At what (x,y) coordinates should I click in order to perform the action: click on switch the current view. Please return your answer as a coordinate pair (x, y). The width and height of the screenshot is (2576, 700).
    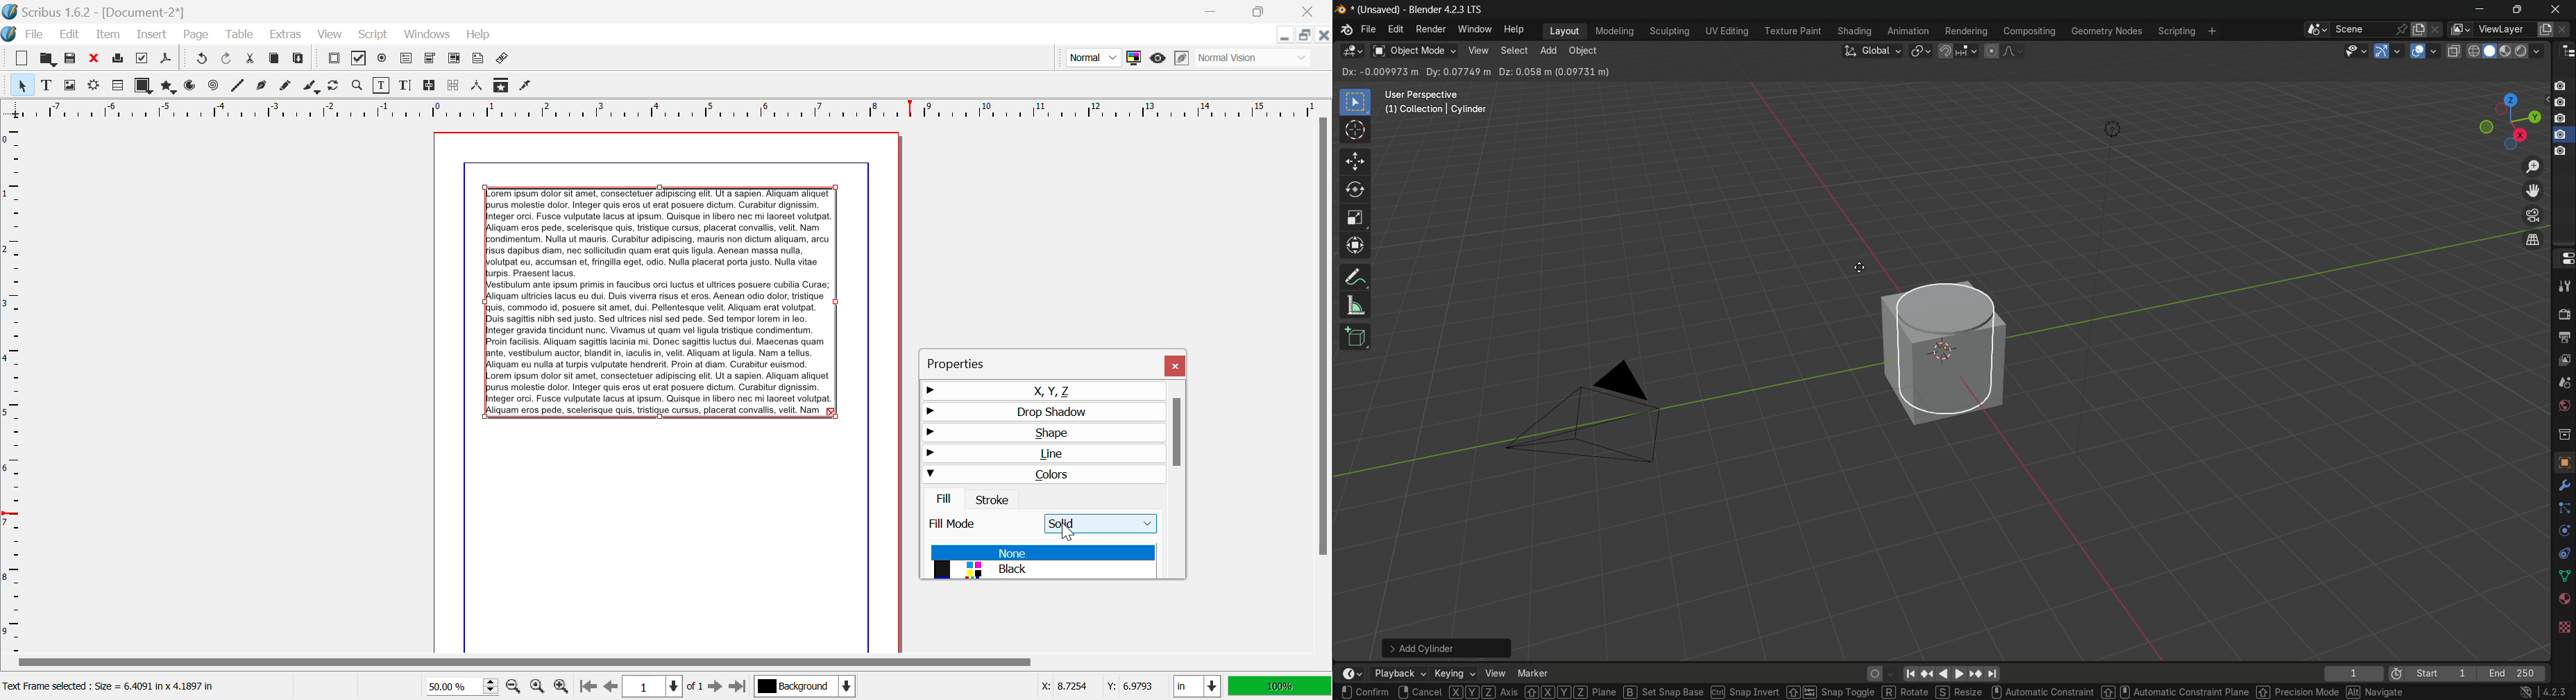
    Looking at the image, I should click on (2533, 242).